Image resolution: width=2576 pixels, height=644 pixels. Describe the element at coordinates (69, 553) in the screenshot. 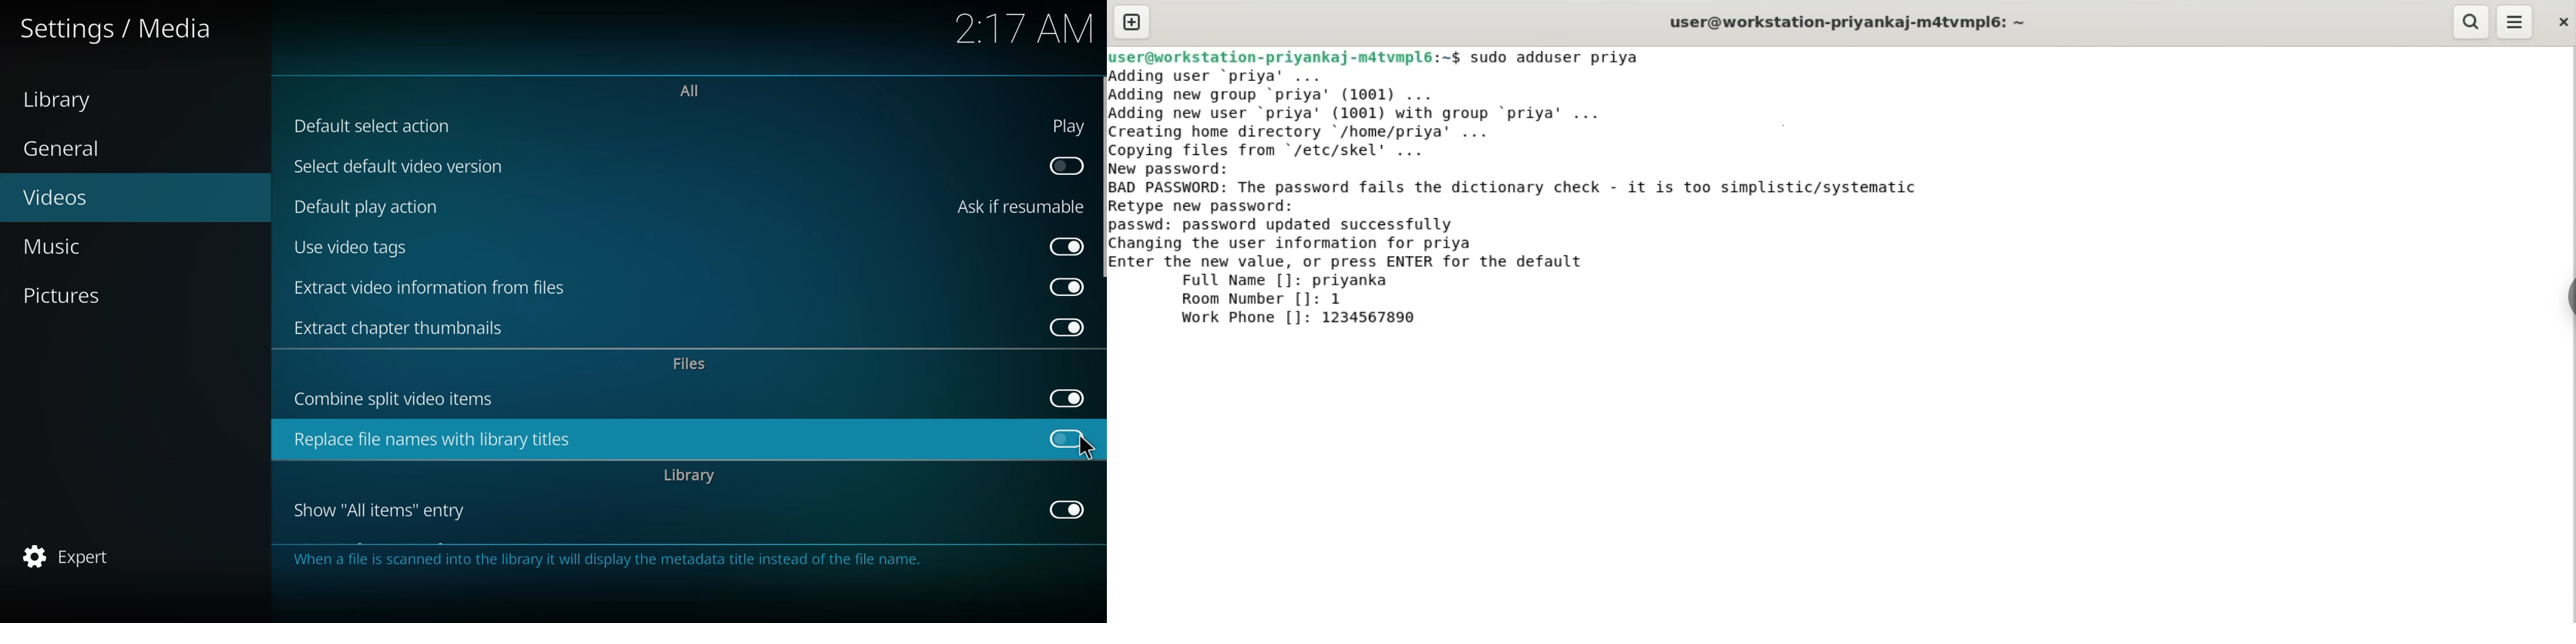

I see `expert` at that location.